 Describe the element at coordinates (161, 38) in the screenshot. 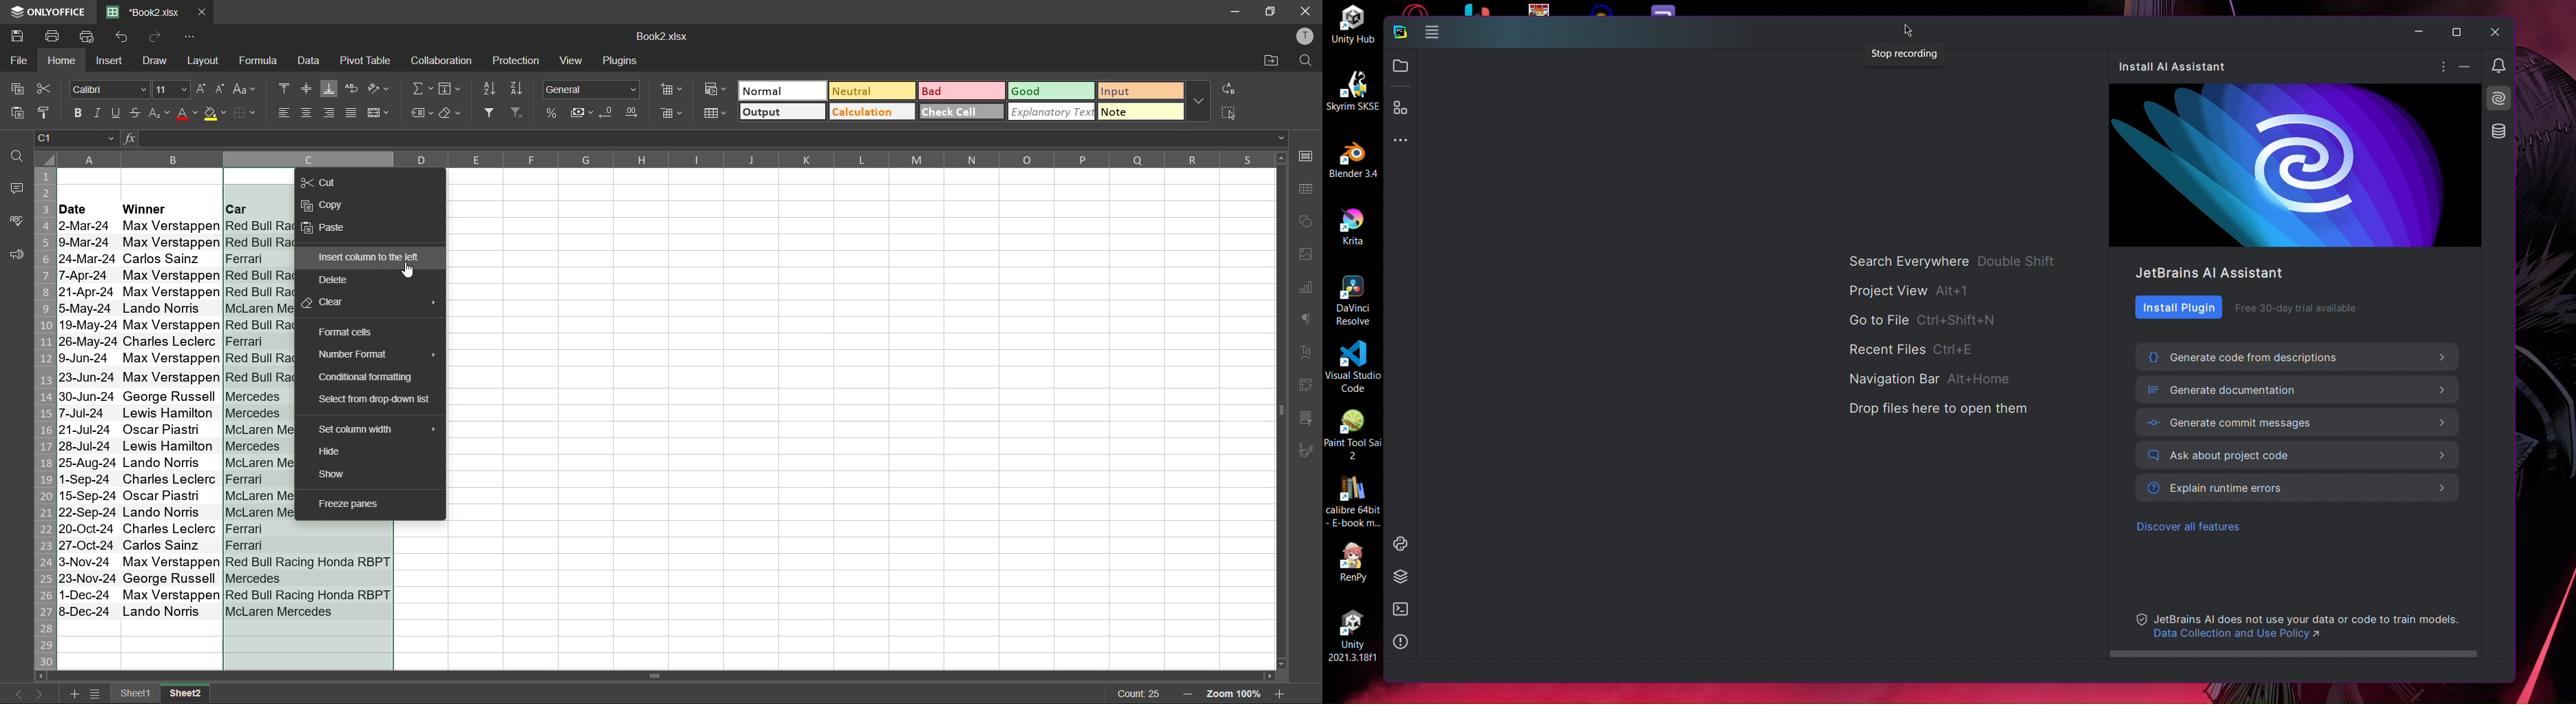

I see `redo` at that location.